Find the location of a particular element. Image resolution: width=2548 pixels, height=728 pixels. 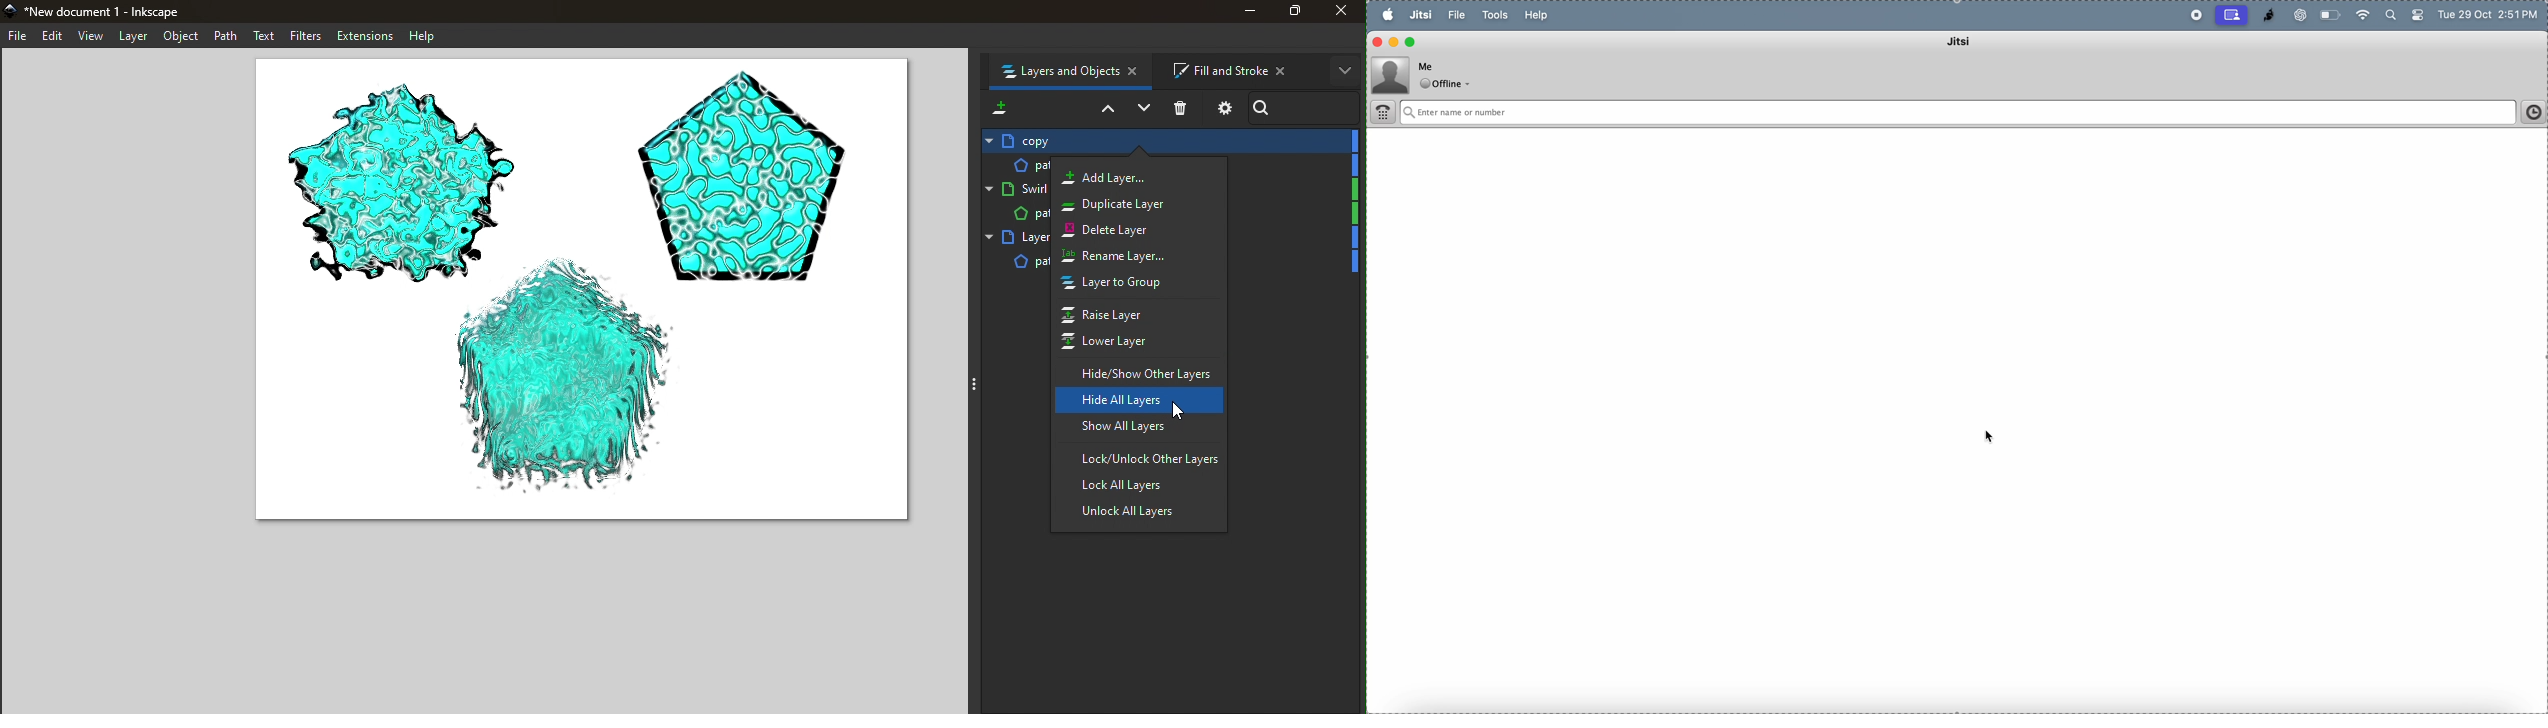

Add layer is located at coordinates (1133, 176).